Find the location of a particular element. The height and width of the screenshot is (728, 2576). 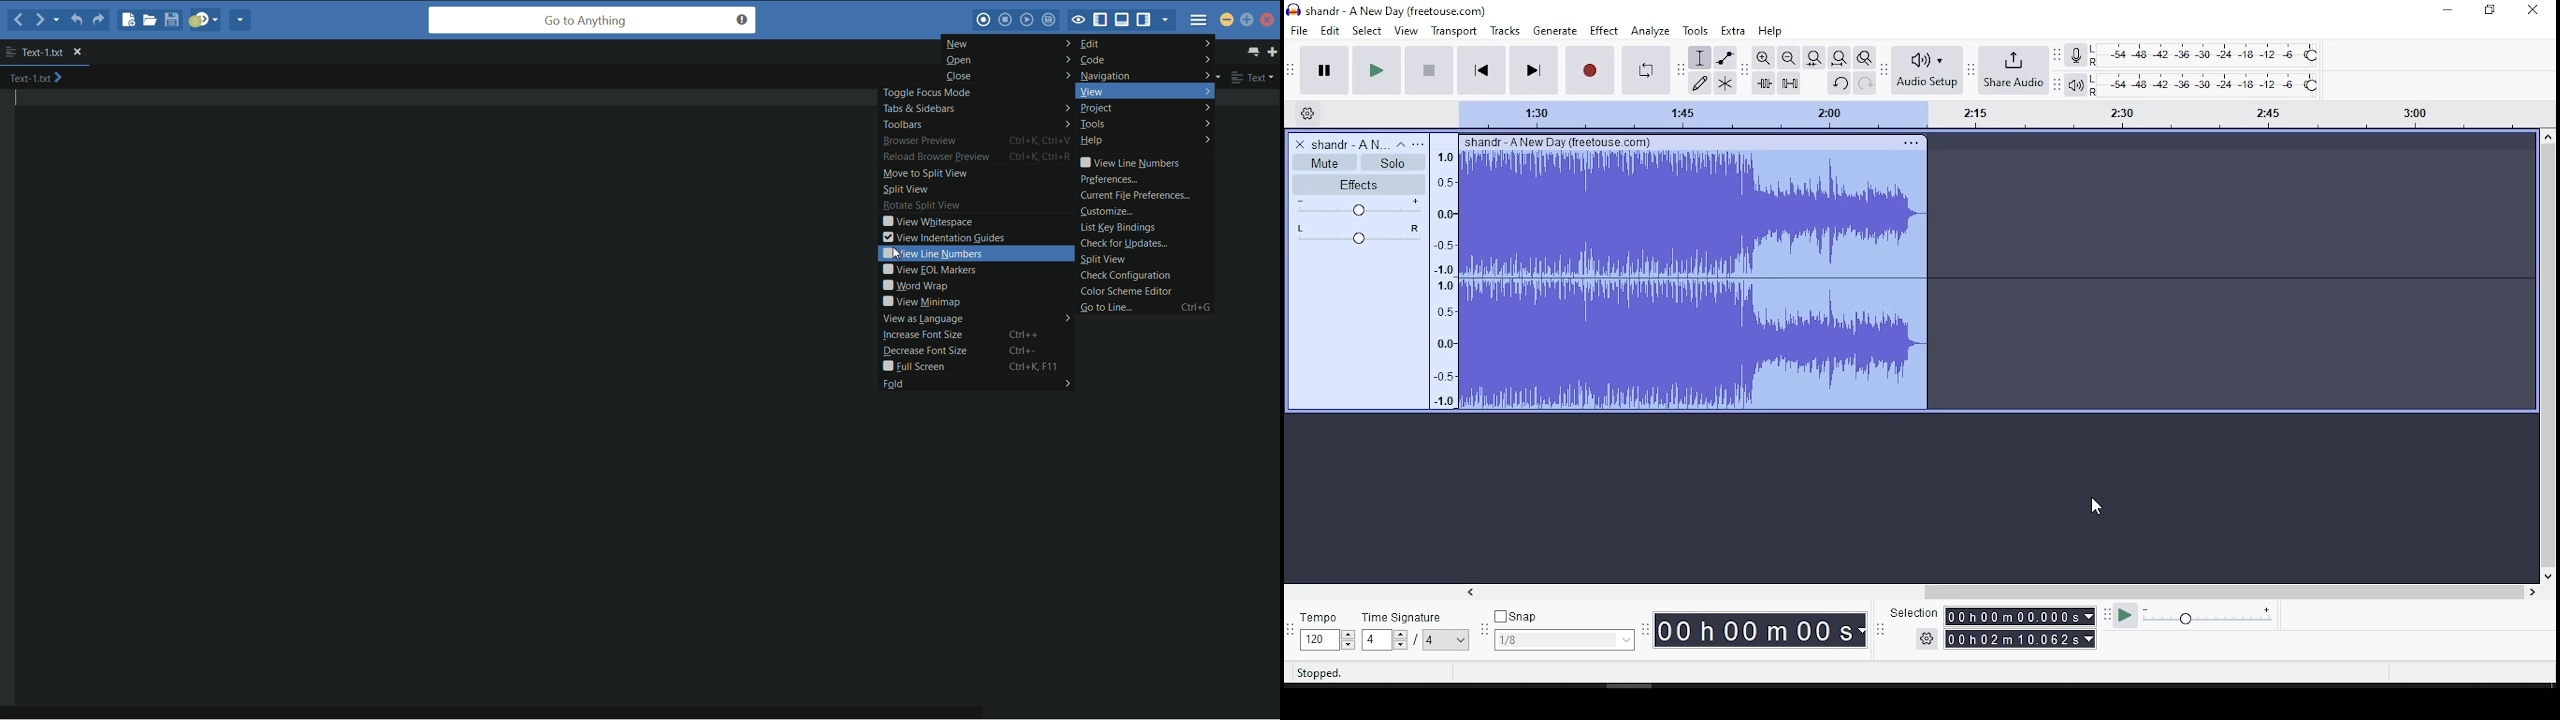

Ctrl+- is located at coordinates (1026, 350).